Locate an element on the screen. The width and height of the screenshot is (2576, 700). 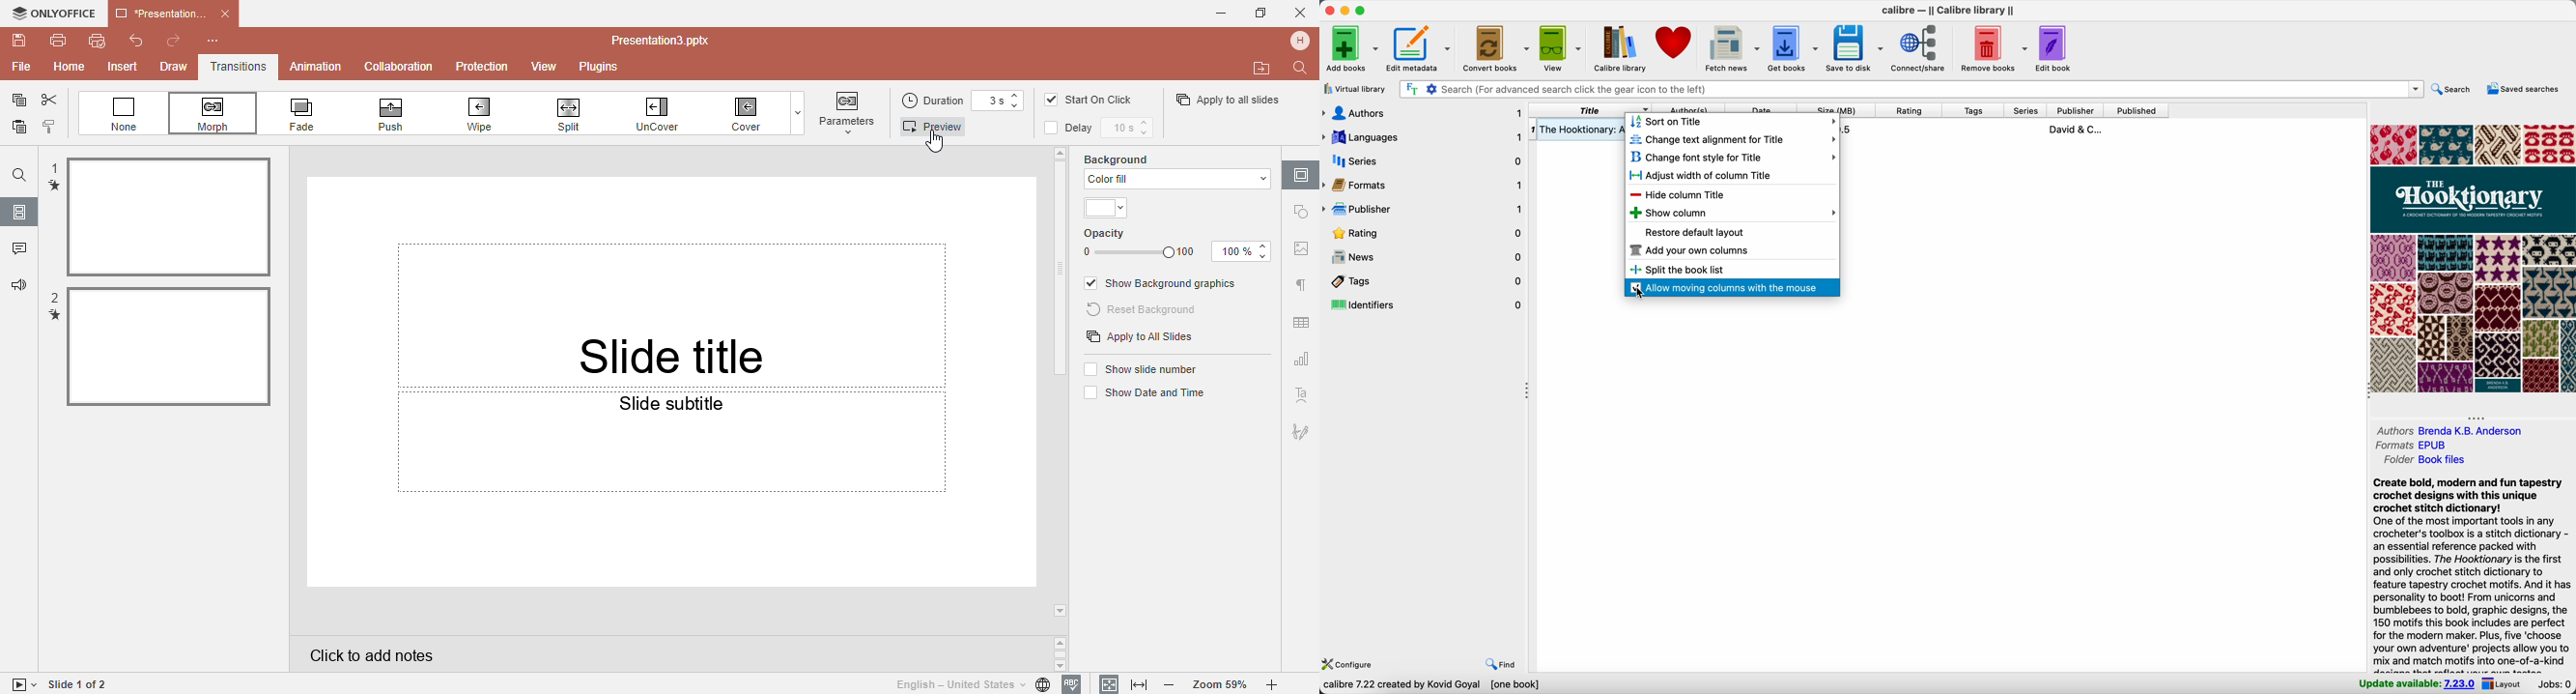
Duration is located at coordinates (937, 101).